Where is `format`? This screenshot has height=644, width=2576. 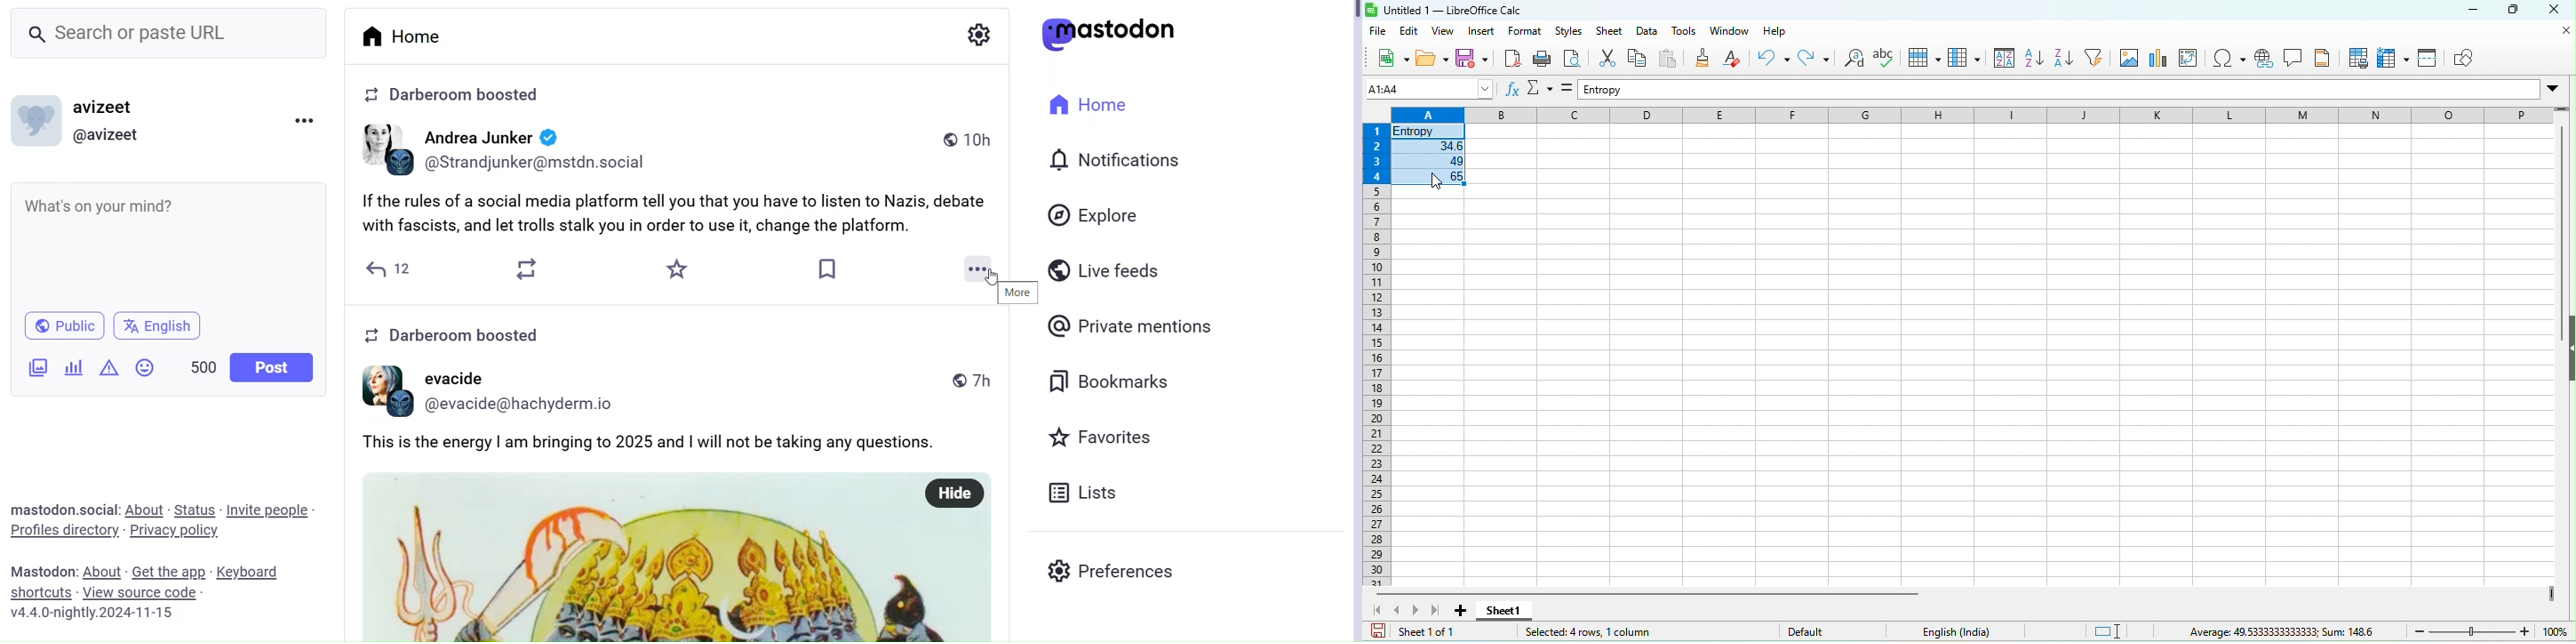
format is located at coordinates (1523, 33).